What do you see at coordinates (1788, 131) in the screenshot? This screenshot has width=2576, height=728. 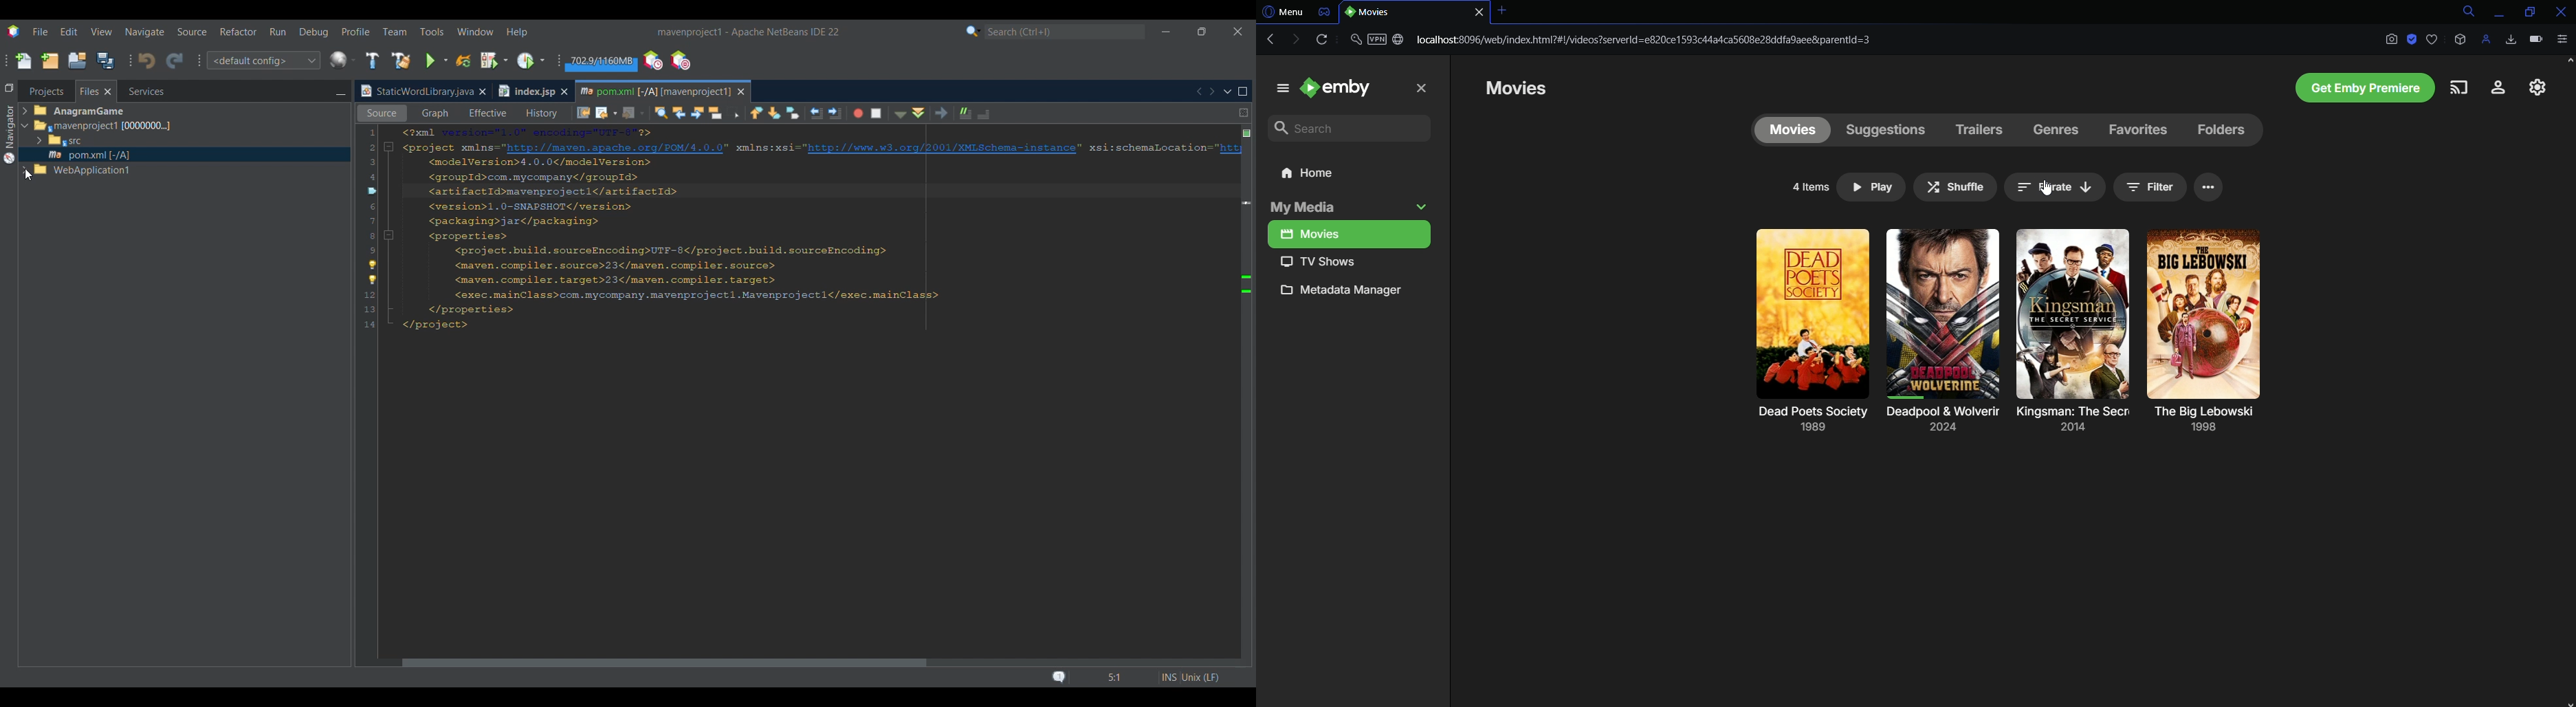 I see `Movies` at bounding box center [1788, 131].